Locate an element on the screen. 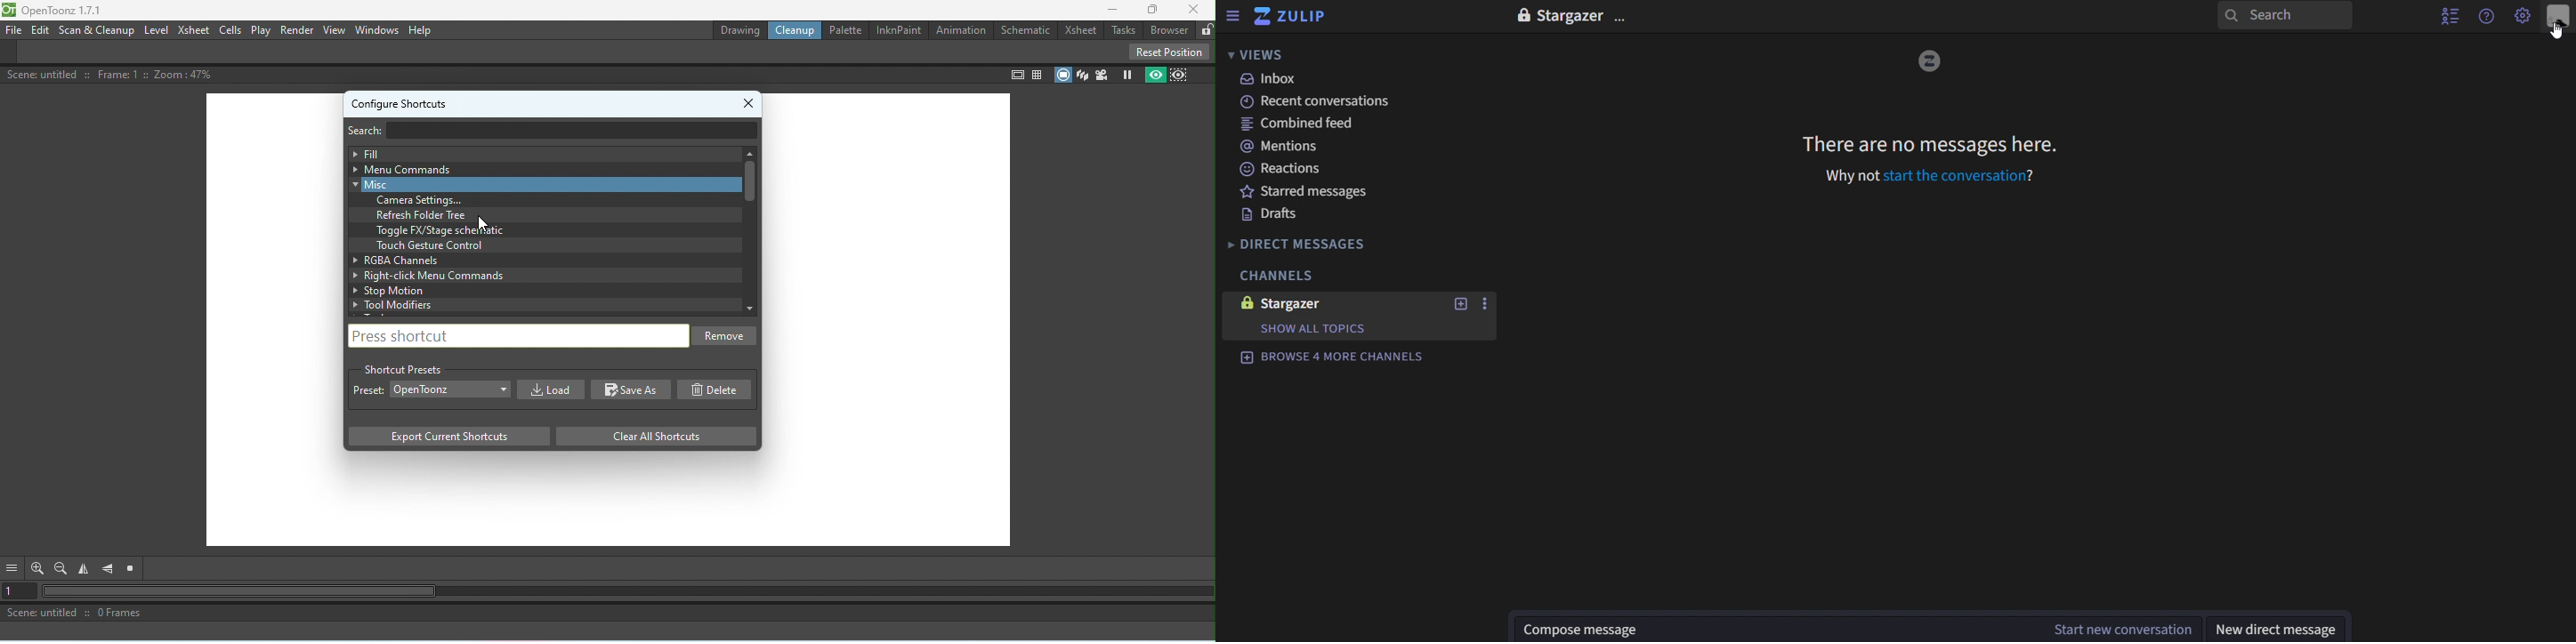  mentions is located at coordinates (1294, 149).